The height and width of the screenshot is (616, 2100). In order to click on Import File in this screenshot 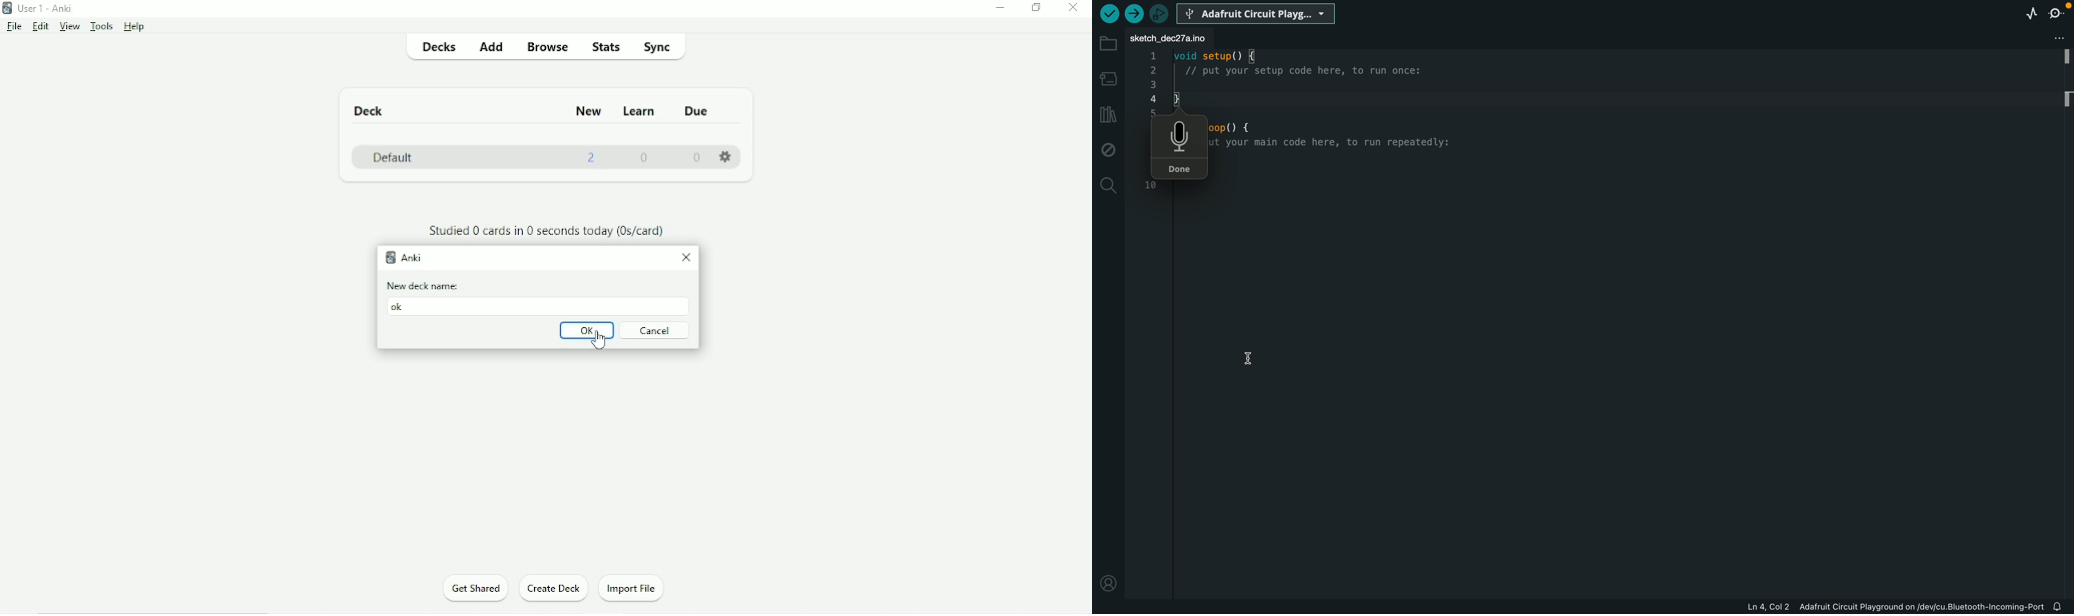, I will do `click(639, 588)`.